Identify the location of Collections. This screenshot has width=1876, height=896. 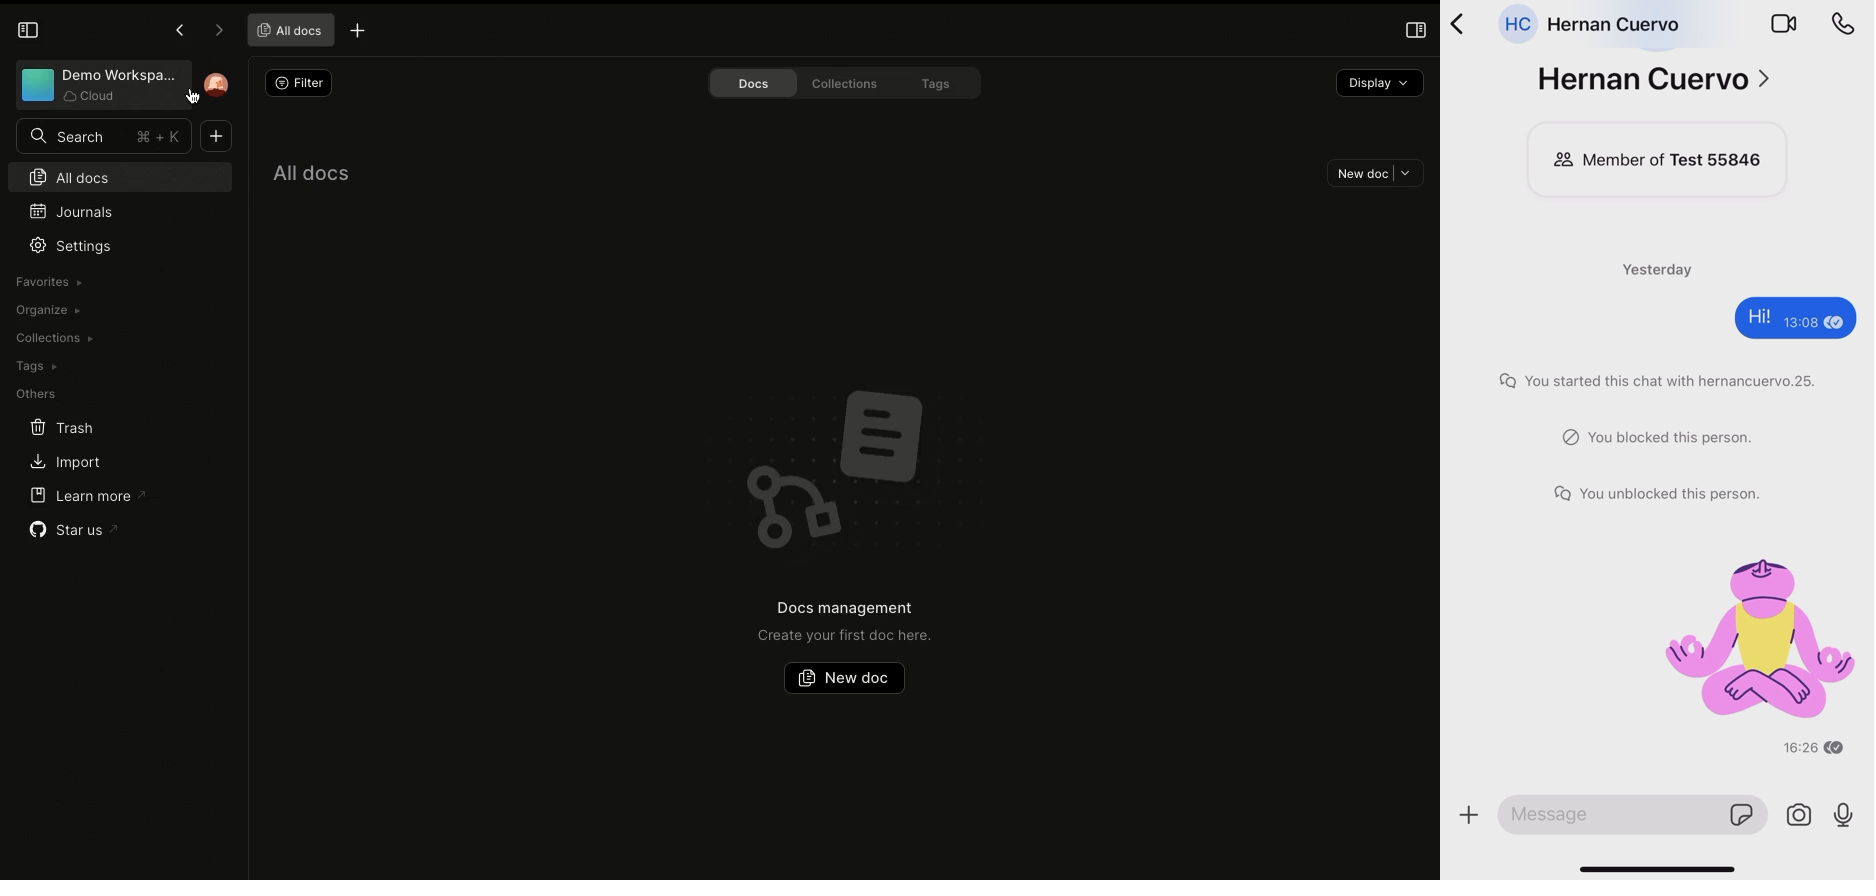
(854, 85).